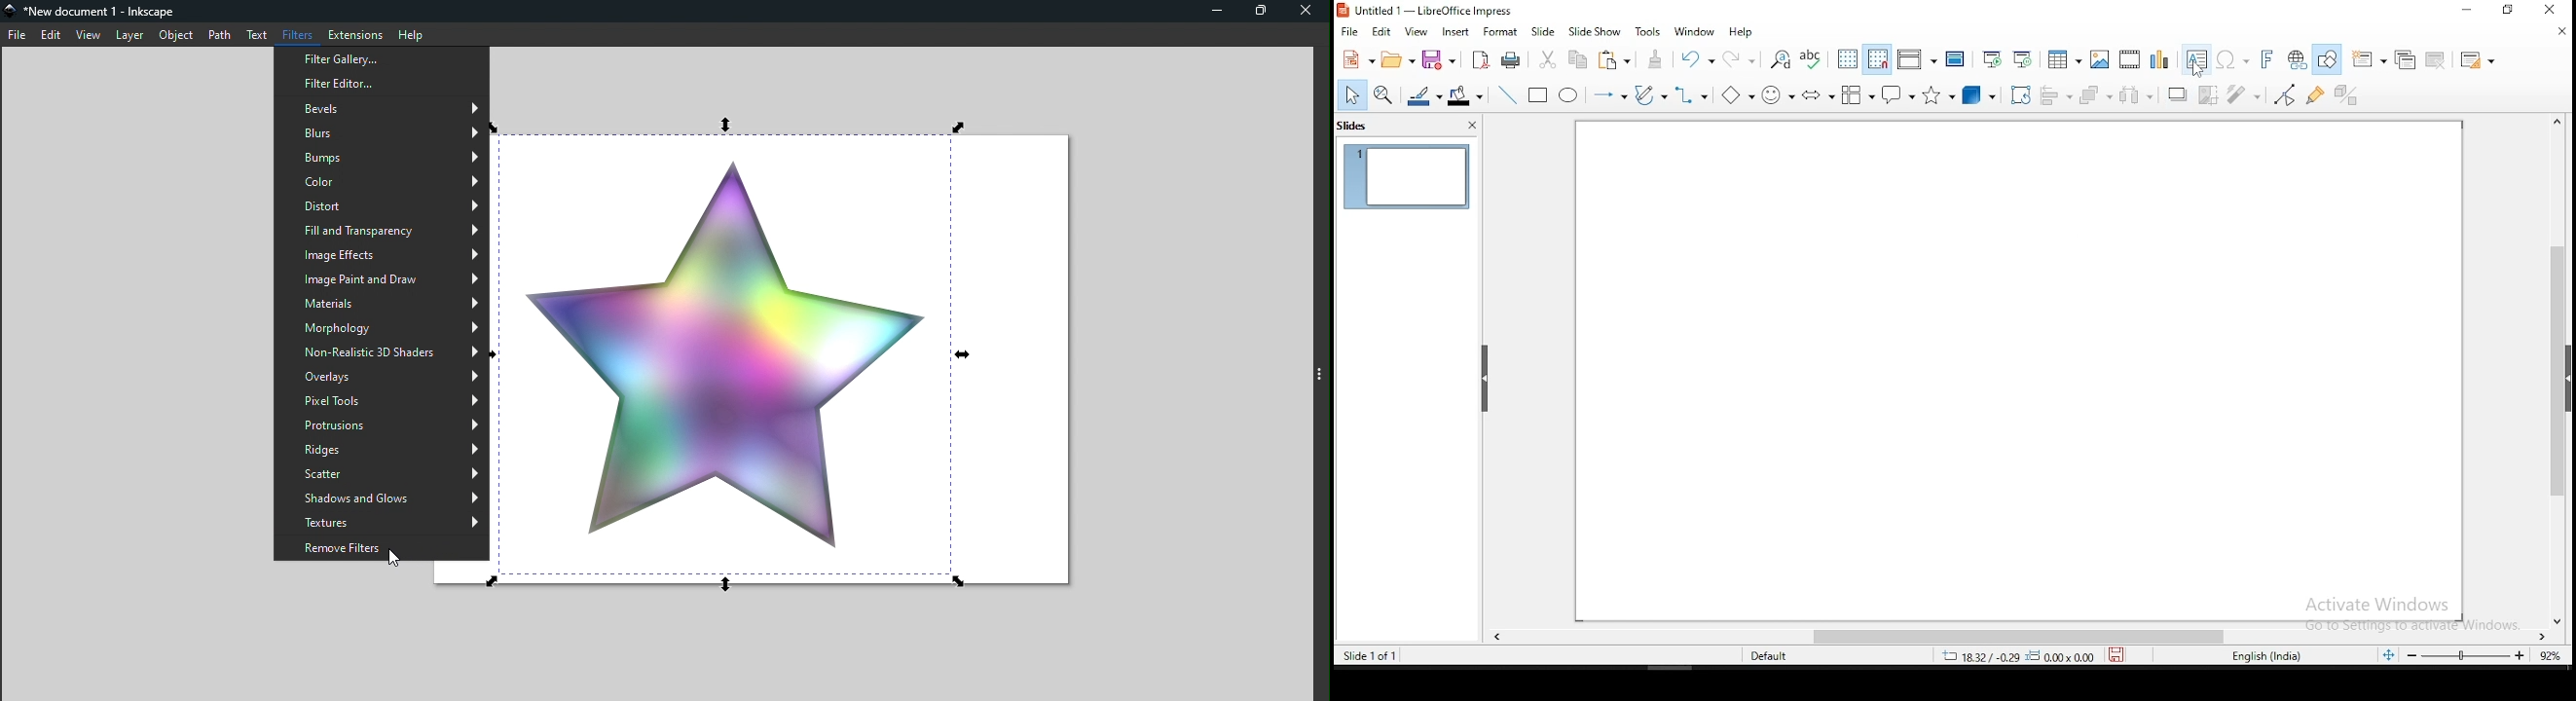 The height and width of the screenshot is (728, 2576). Describe the element at coordinates (1398, 59) in the screenshot. I see `open` at that location.